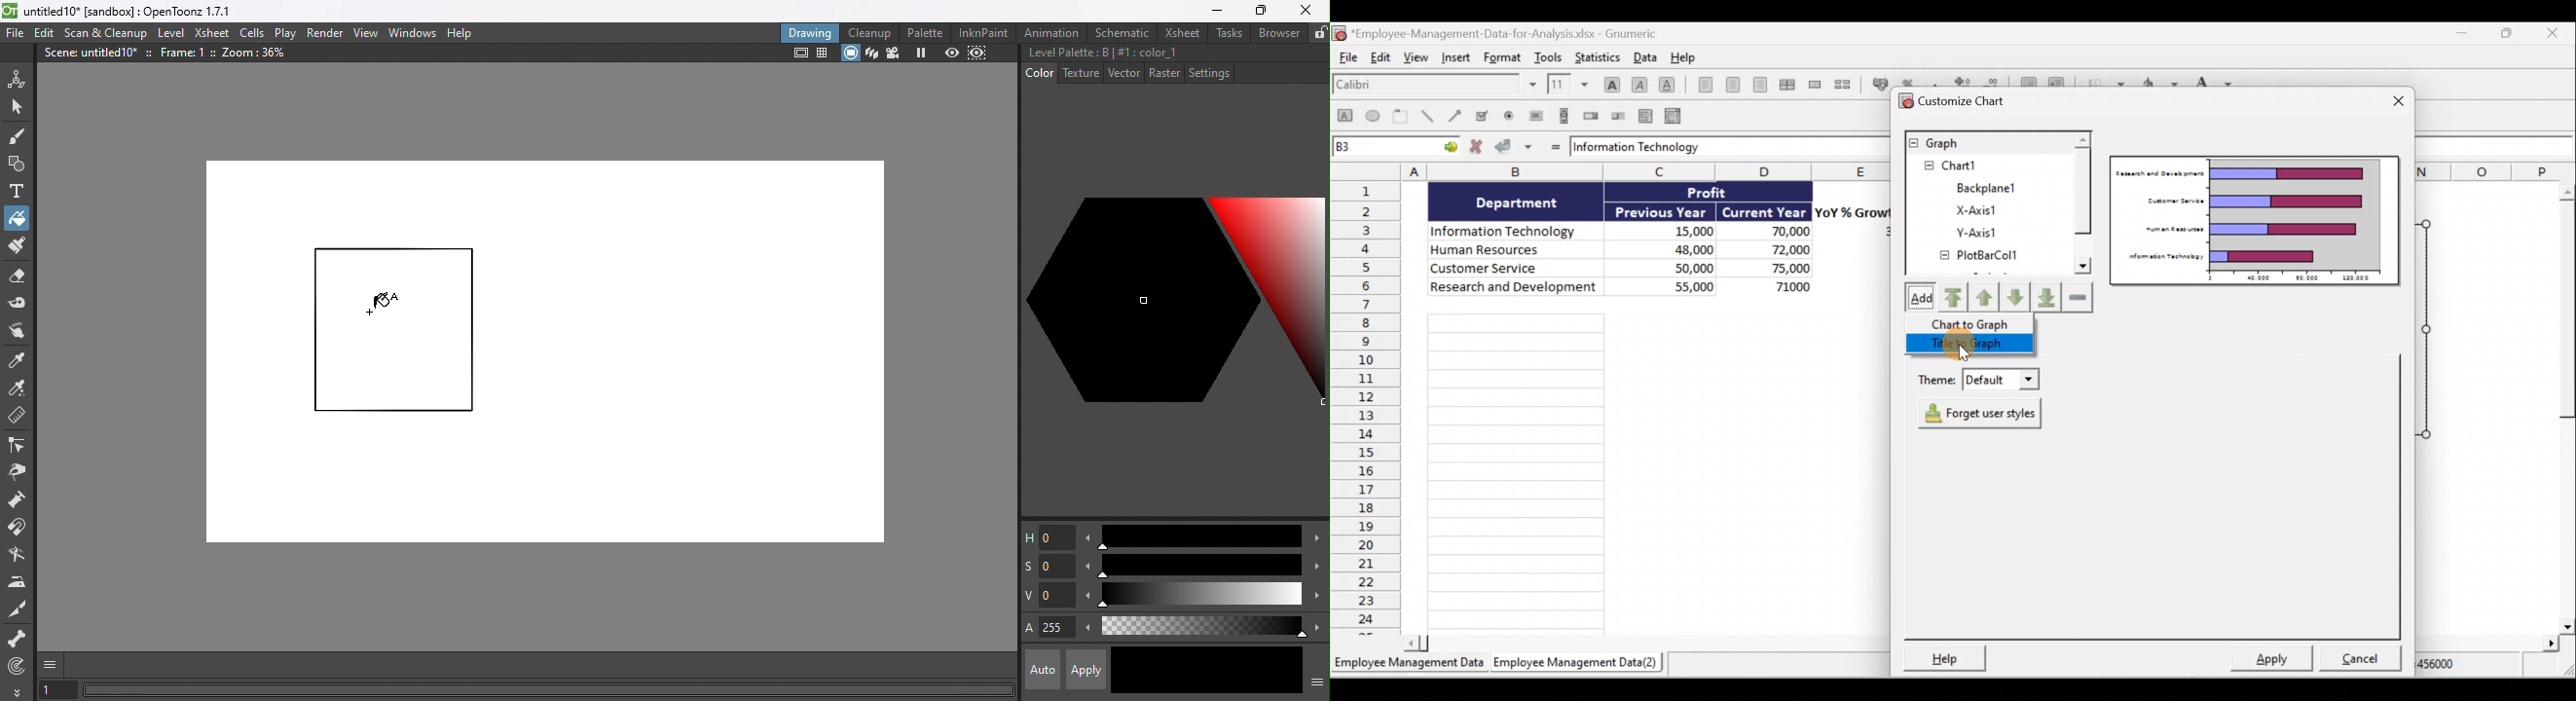  Describe the element at coordinates (810, 32) in the screenshot. I see `Drawing` at that location.